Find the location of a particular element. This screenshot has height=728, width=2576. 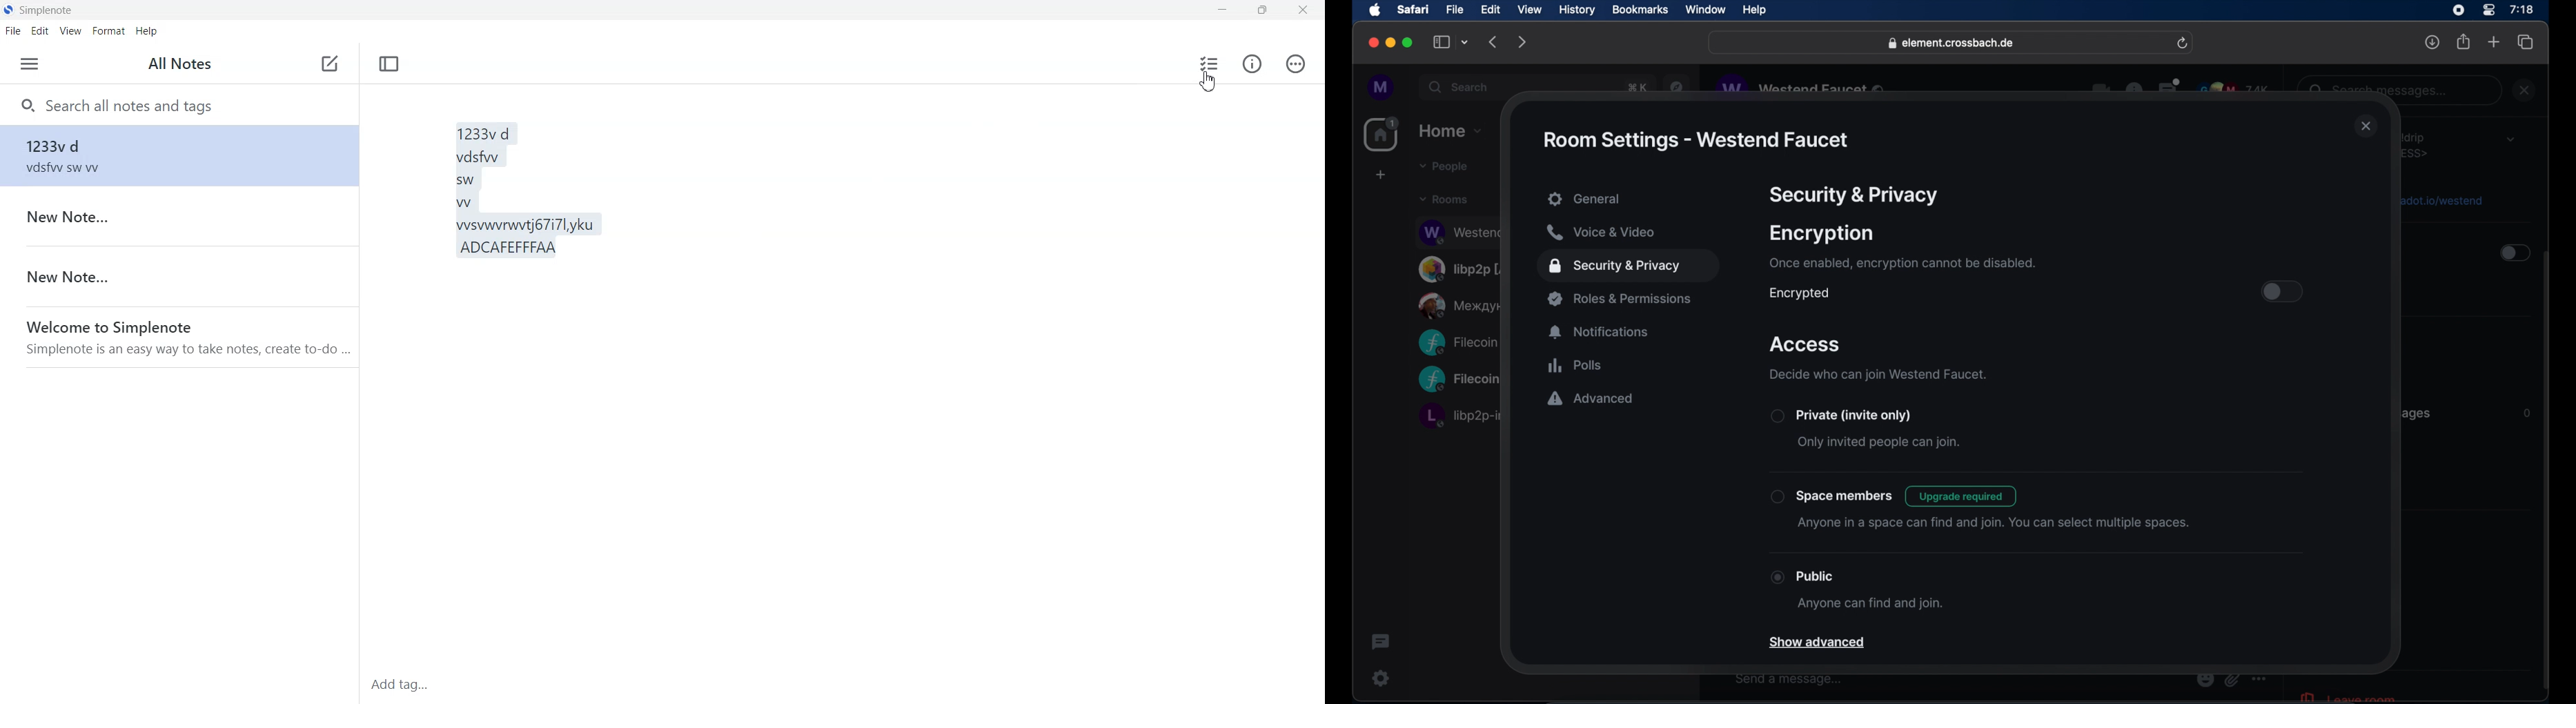

spacememebers is located at coordinates (1831, 496).